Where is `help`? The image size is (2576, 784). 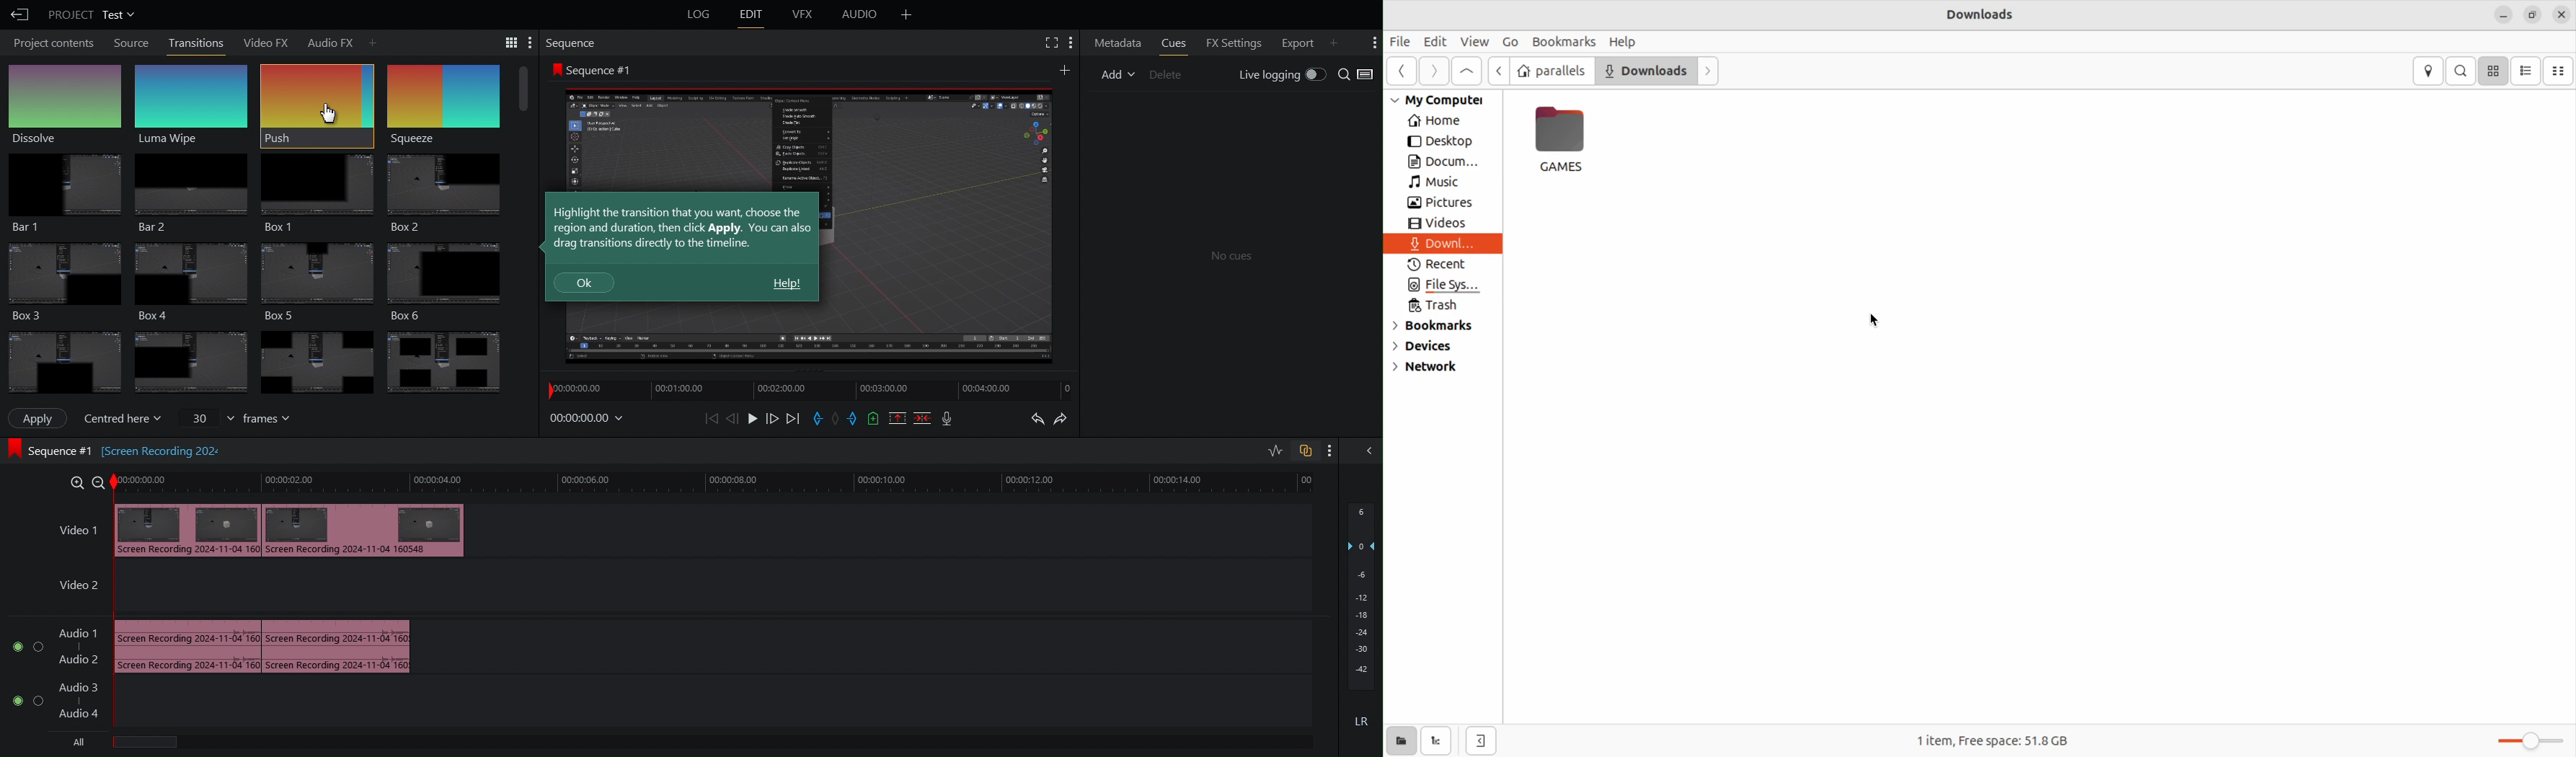
help is located at coordinates (1621, 41).